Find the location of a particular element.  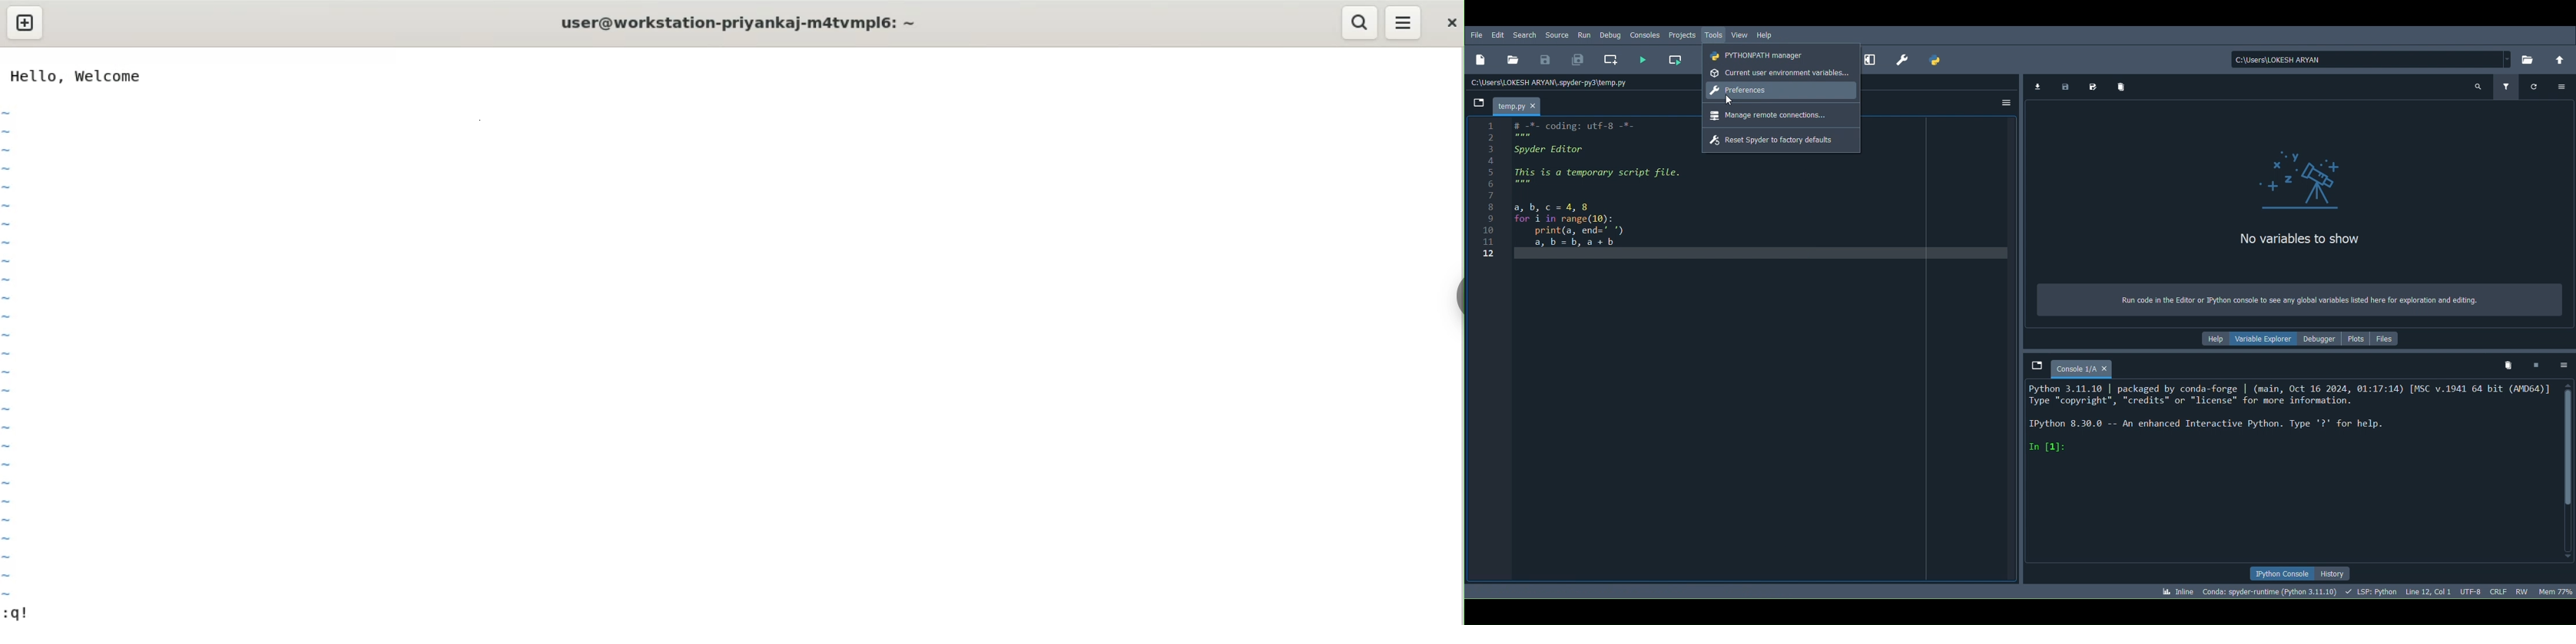

IPython console is located at coordinates (2283, 572).